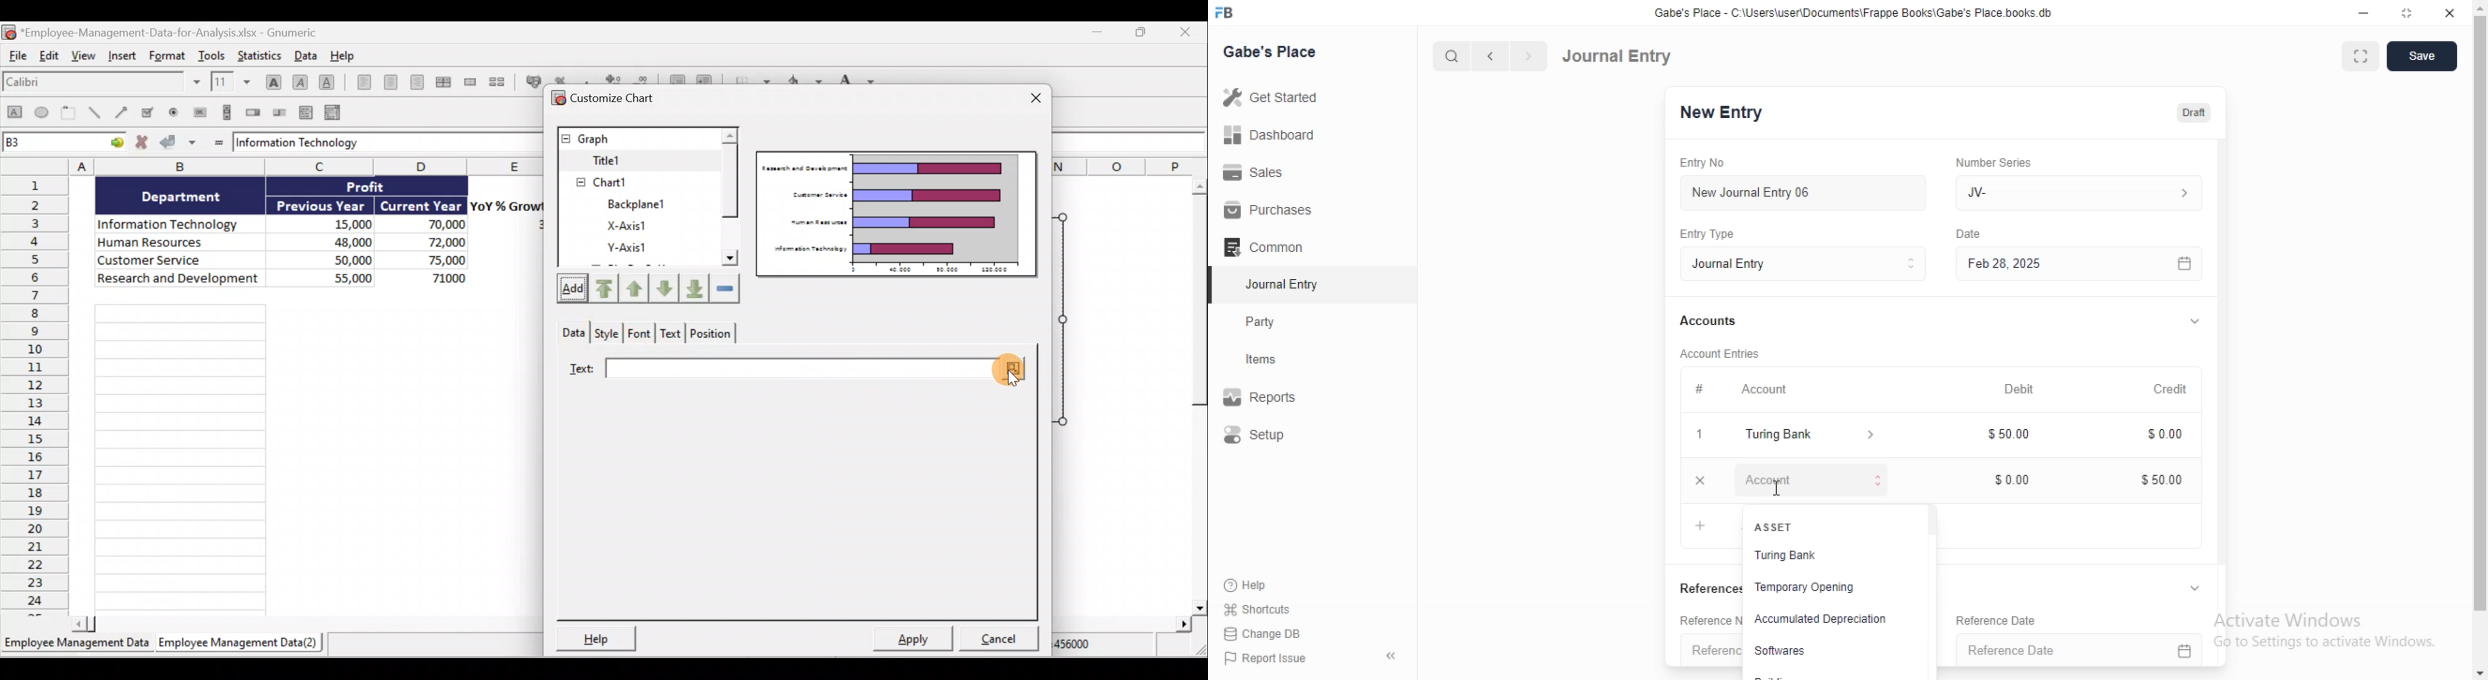 The width and height of the screenshot is (2492, 700). Describe the element at coordinates (103, 83) in the screenshot. I see `Font name` at that location.